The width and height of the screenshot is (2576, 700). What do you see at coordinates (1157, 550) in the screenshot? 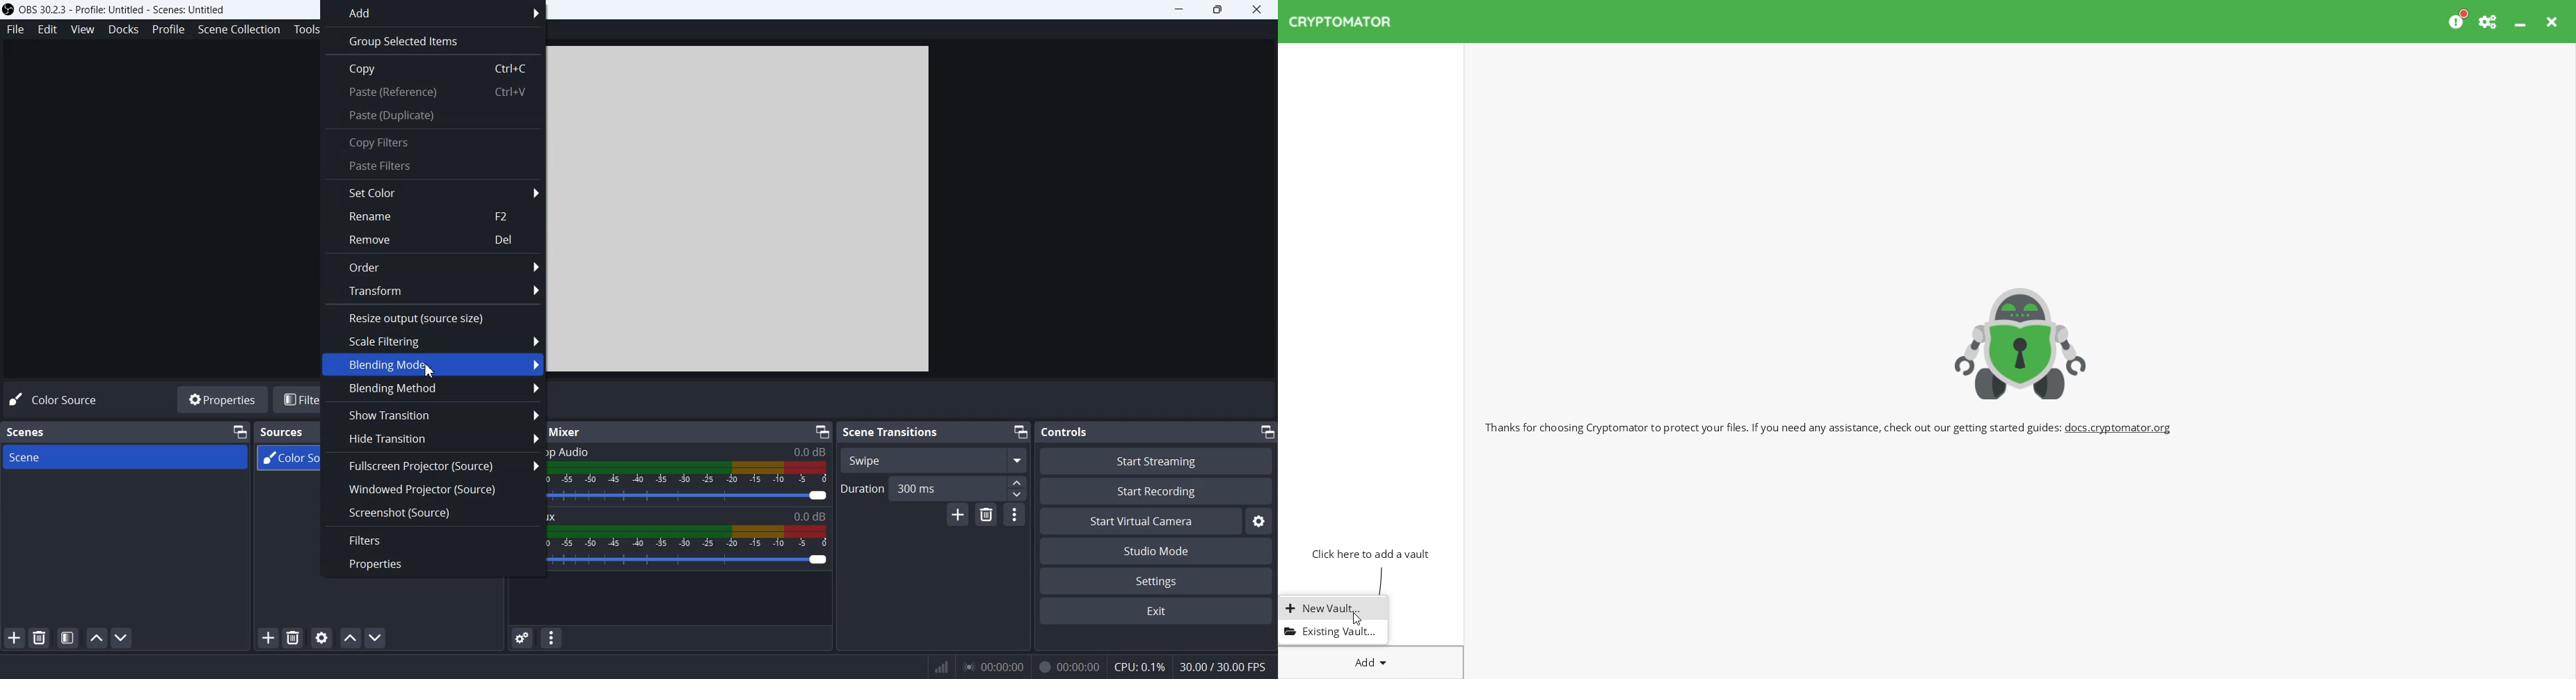
I see `Studio Mode` at bounding box center [1157, 550].